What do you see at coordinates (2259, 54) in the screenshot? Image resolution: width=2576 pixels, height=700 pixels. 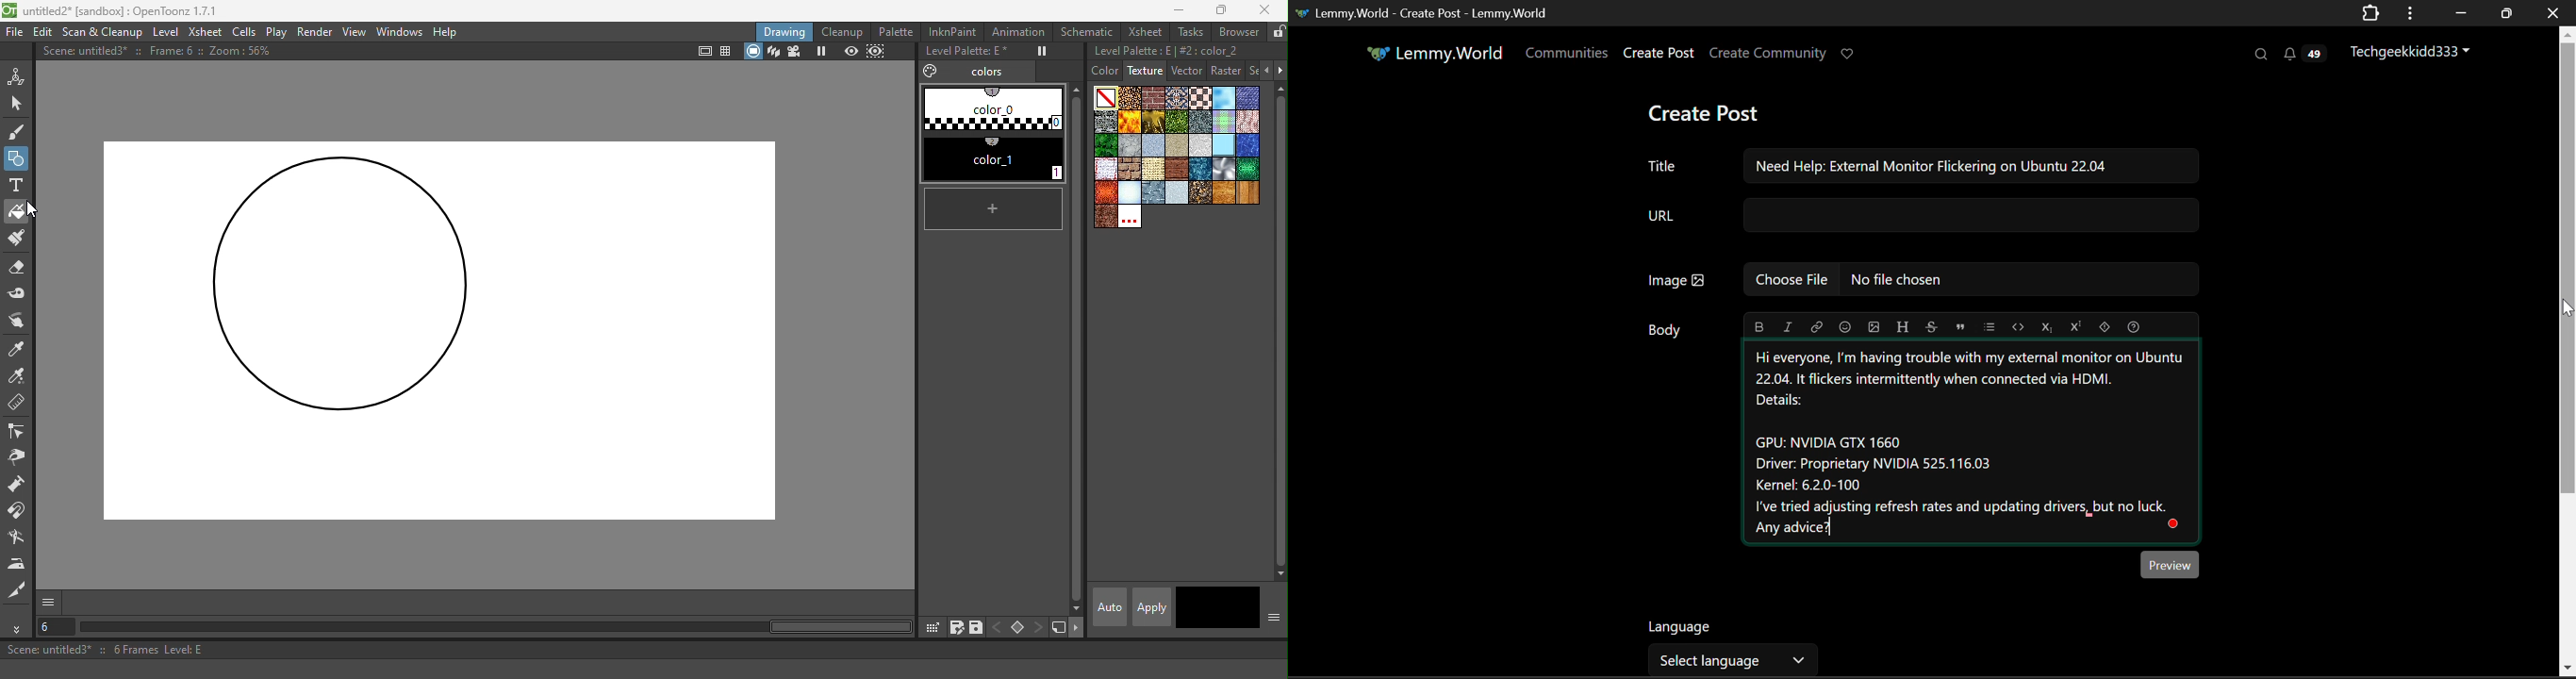 I see `Search` at bounding box center [2259, 54].